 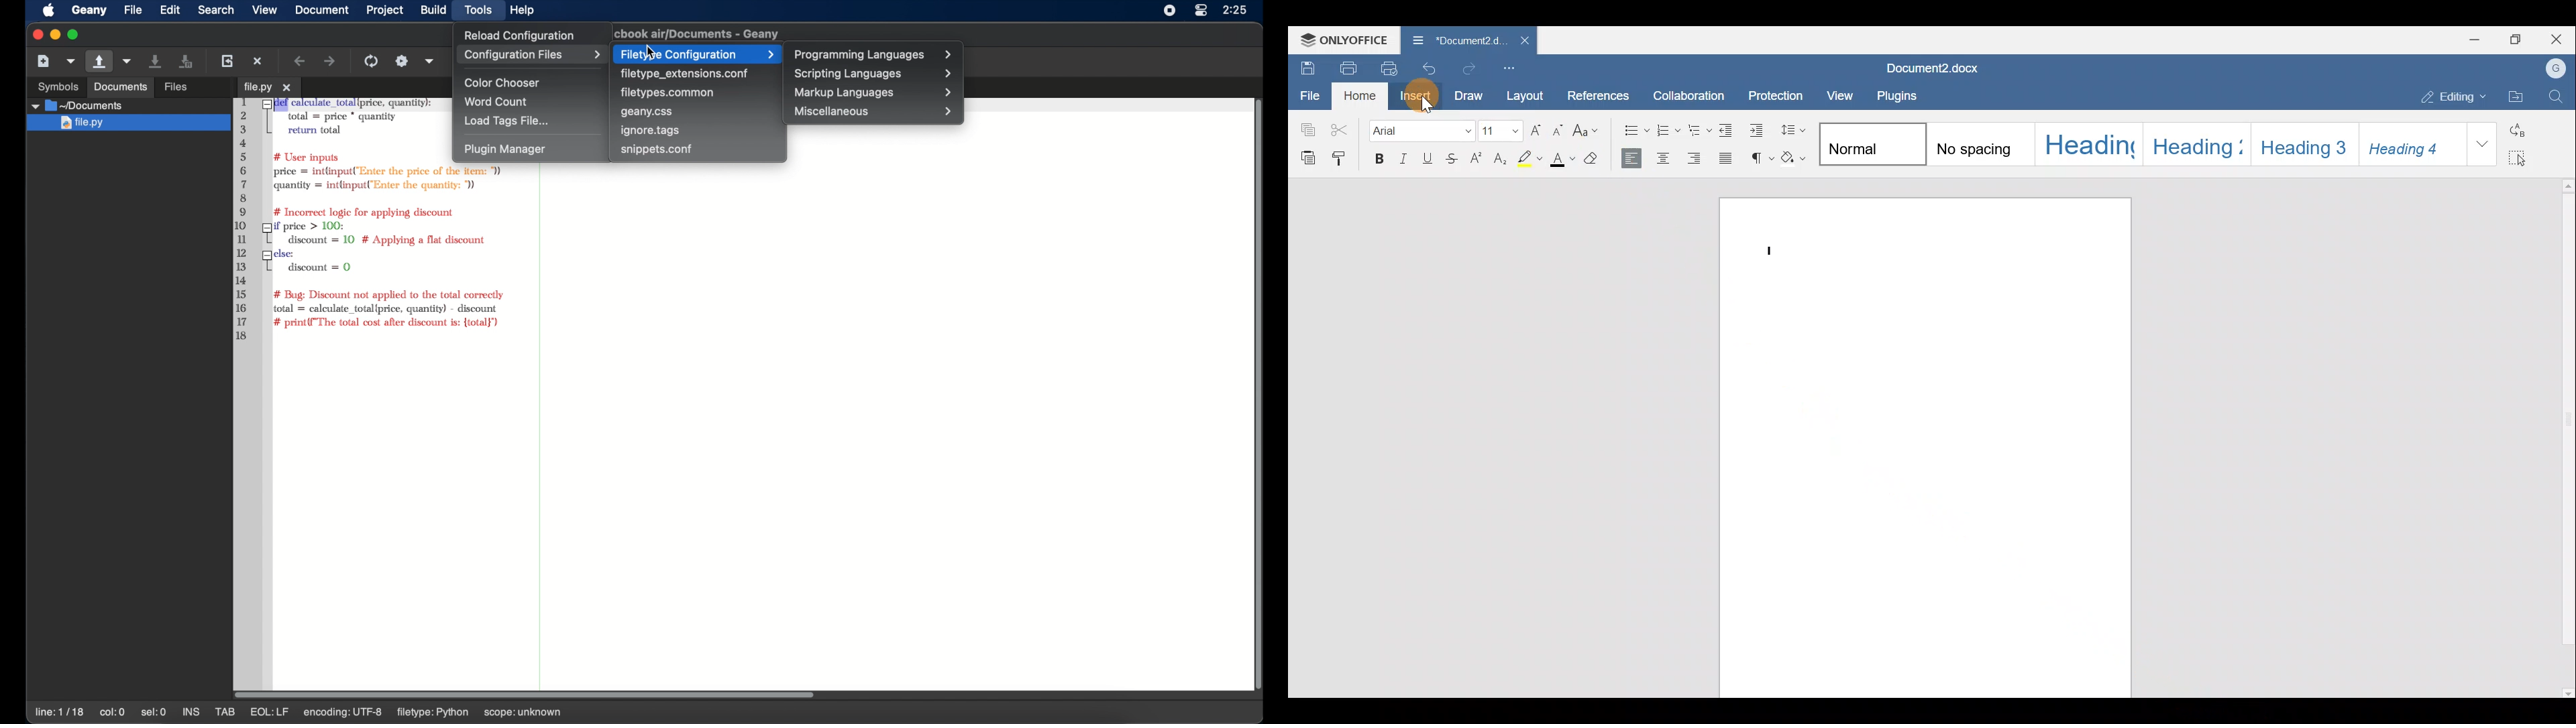 What do you see at coordinates (1478, 160) in the screenshot?
I see `Superscript` at bounding box center [1478, 160].